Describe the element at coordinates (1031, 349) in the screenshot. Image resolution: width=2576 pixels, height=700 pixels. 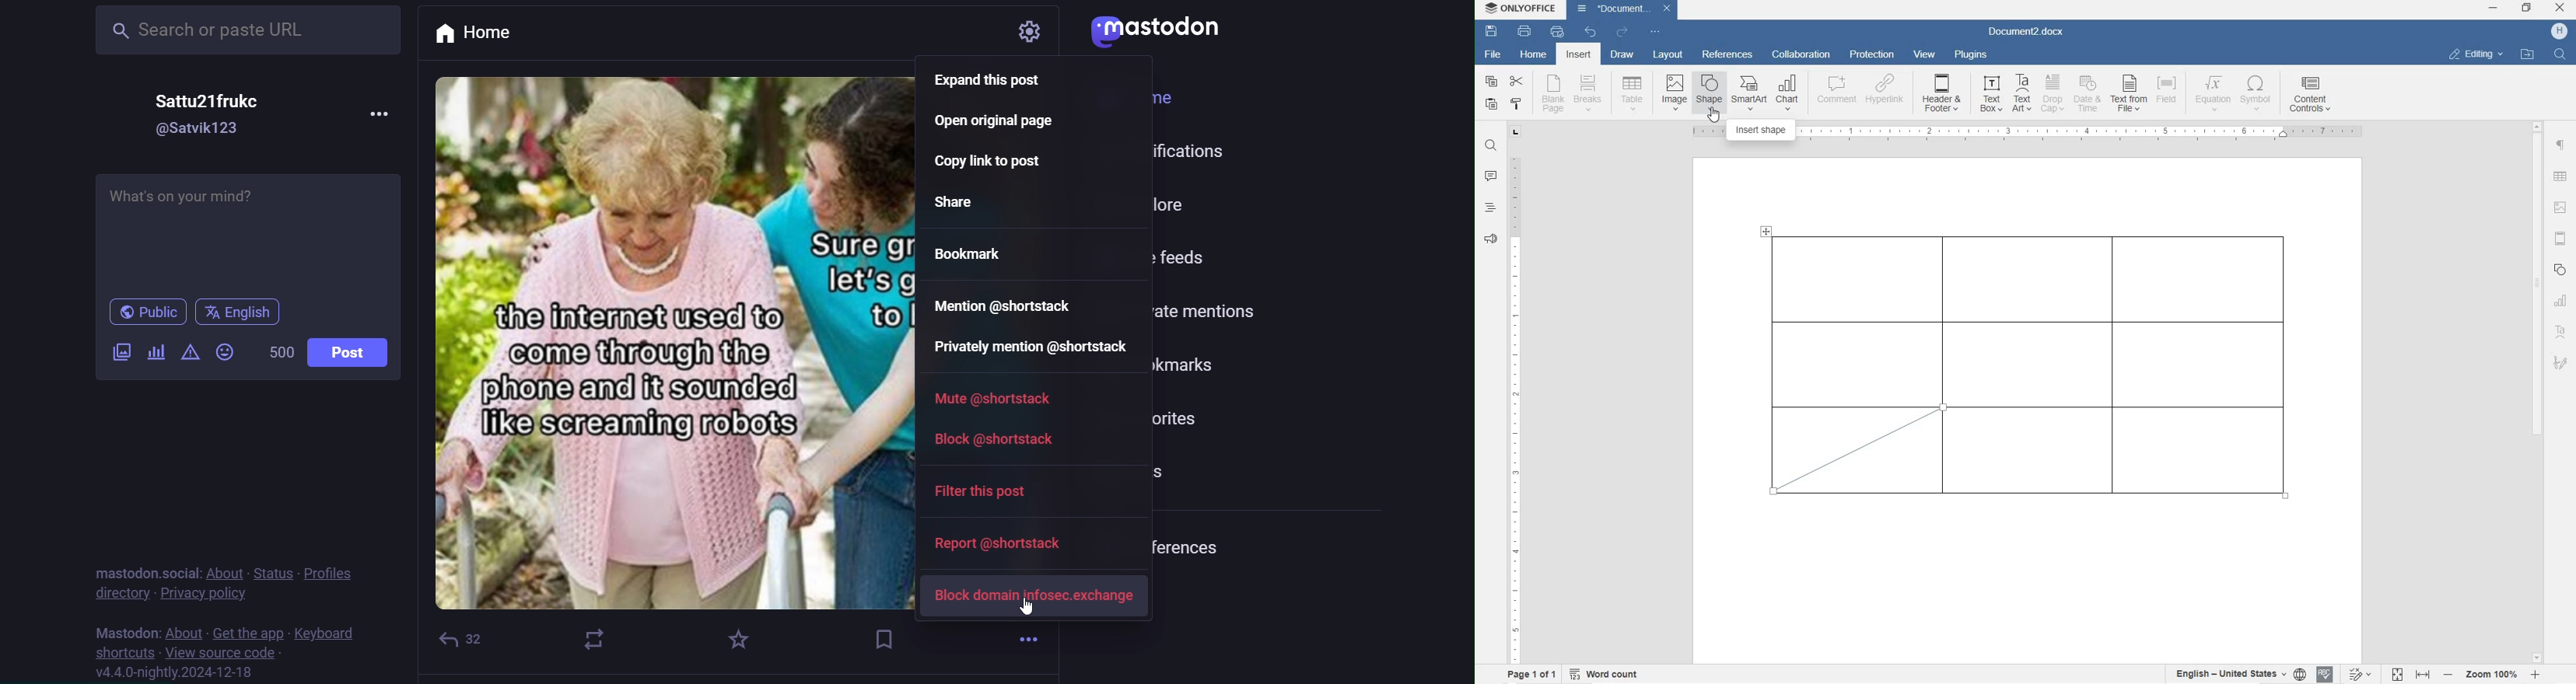
I see `privately mention` at that location.